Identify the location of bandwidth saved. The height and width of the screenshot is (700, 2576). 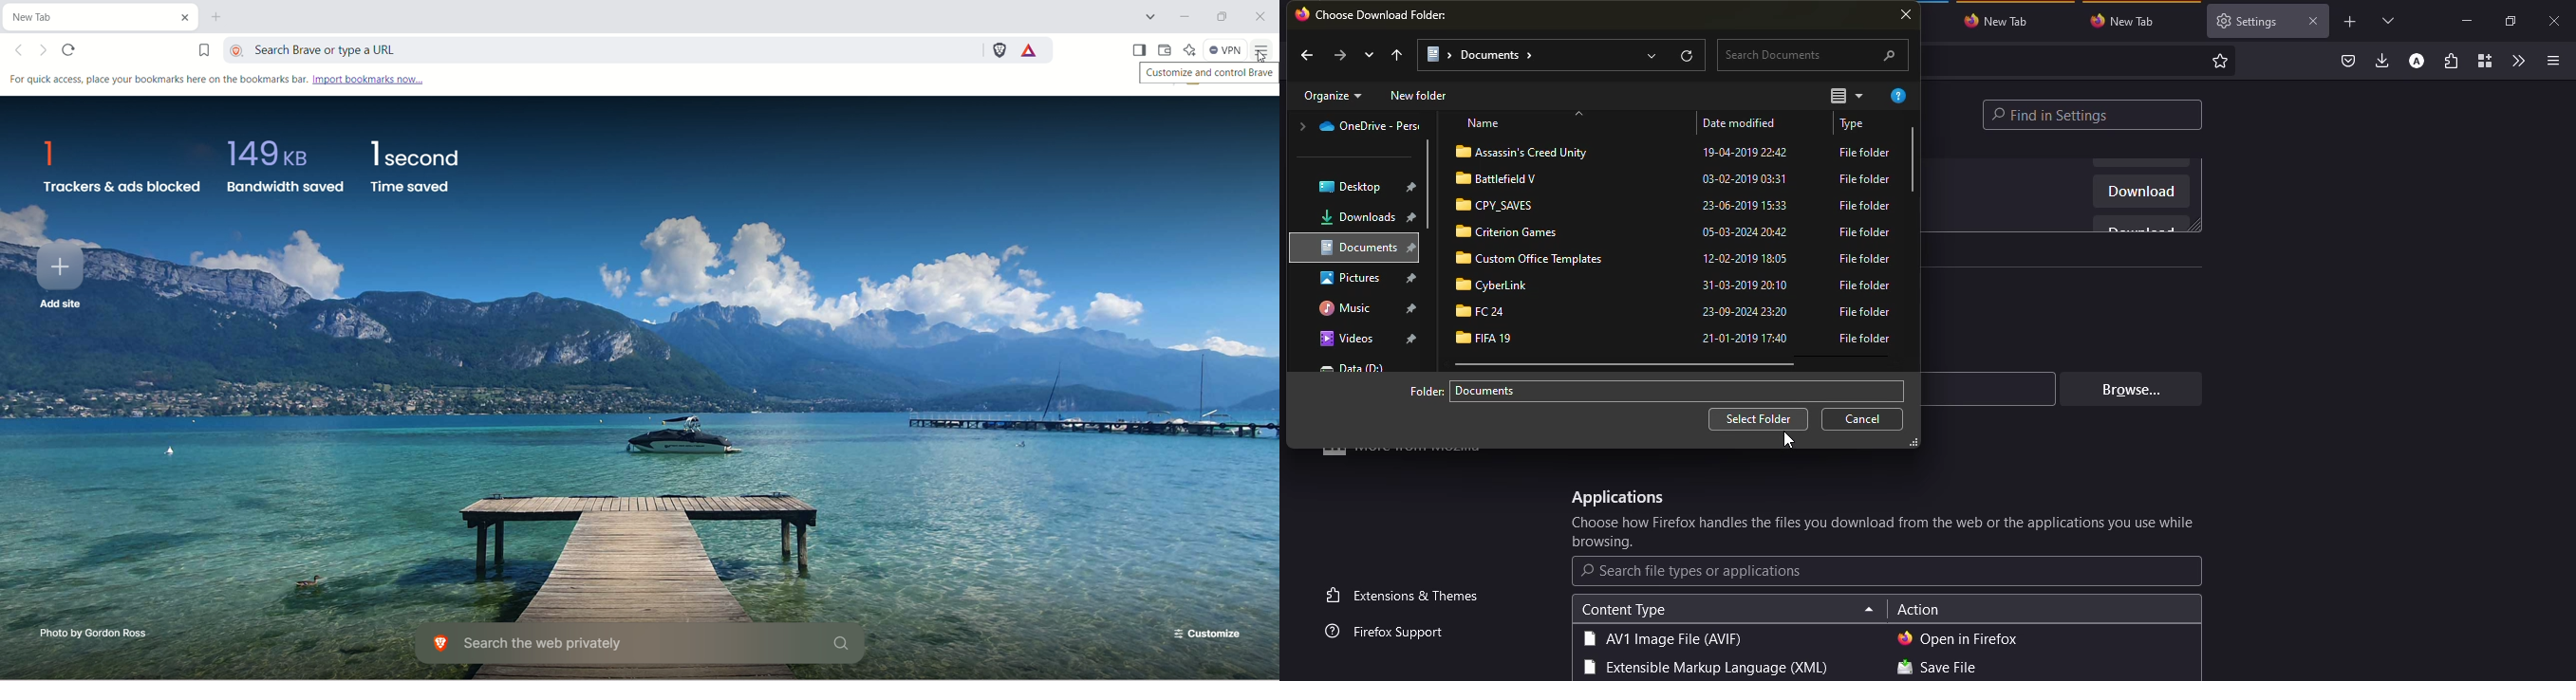
(283, 172).